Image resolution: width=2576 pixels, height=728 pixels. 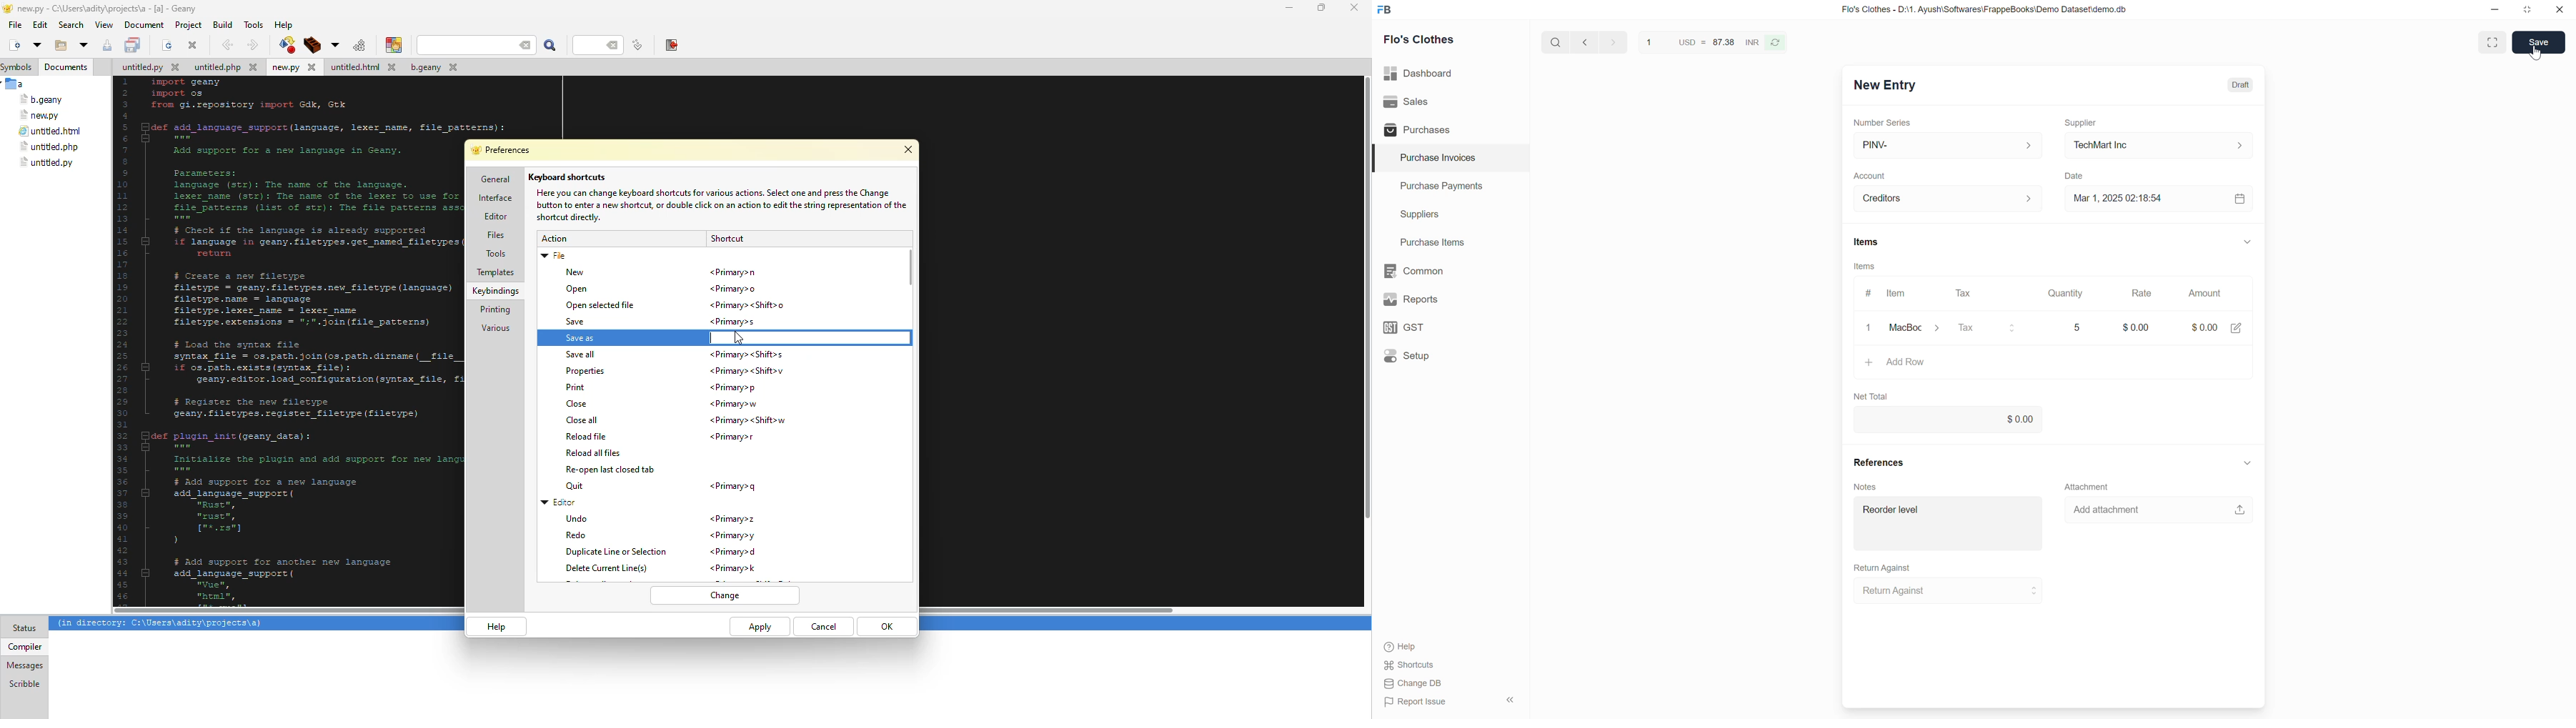 What do you see at coordinates (1949, 199) in the screenshot?
I see `Creditors` at bounding box center [1949, 199].